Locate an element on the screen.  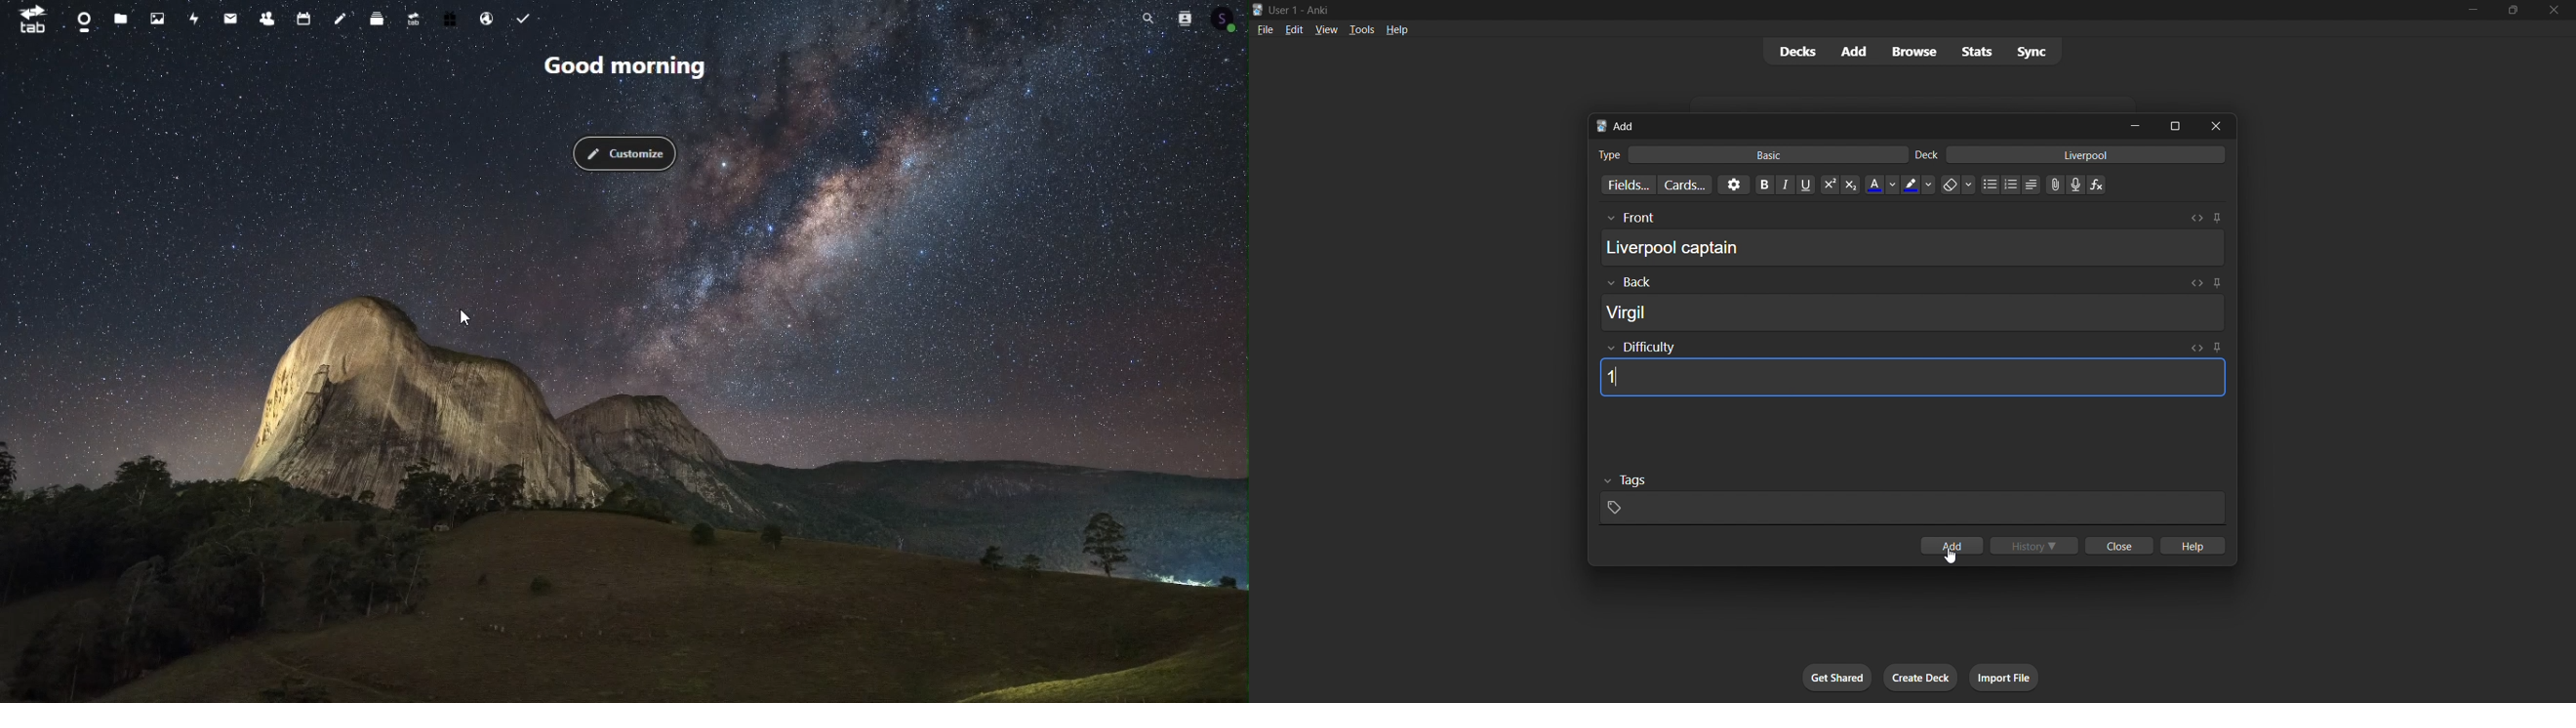
help is located at coordinates (2191, 545).